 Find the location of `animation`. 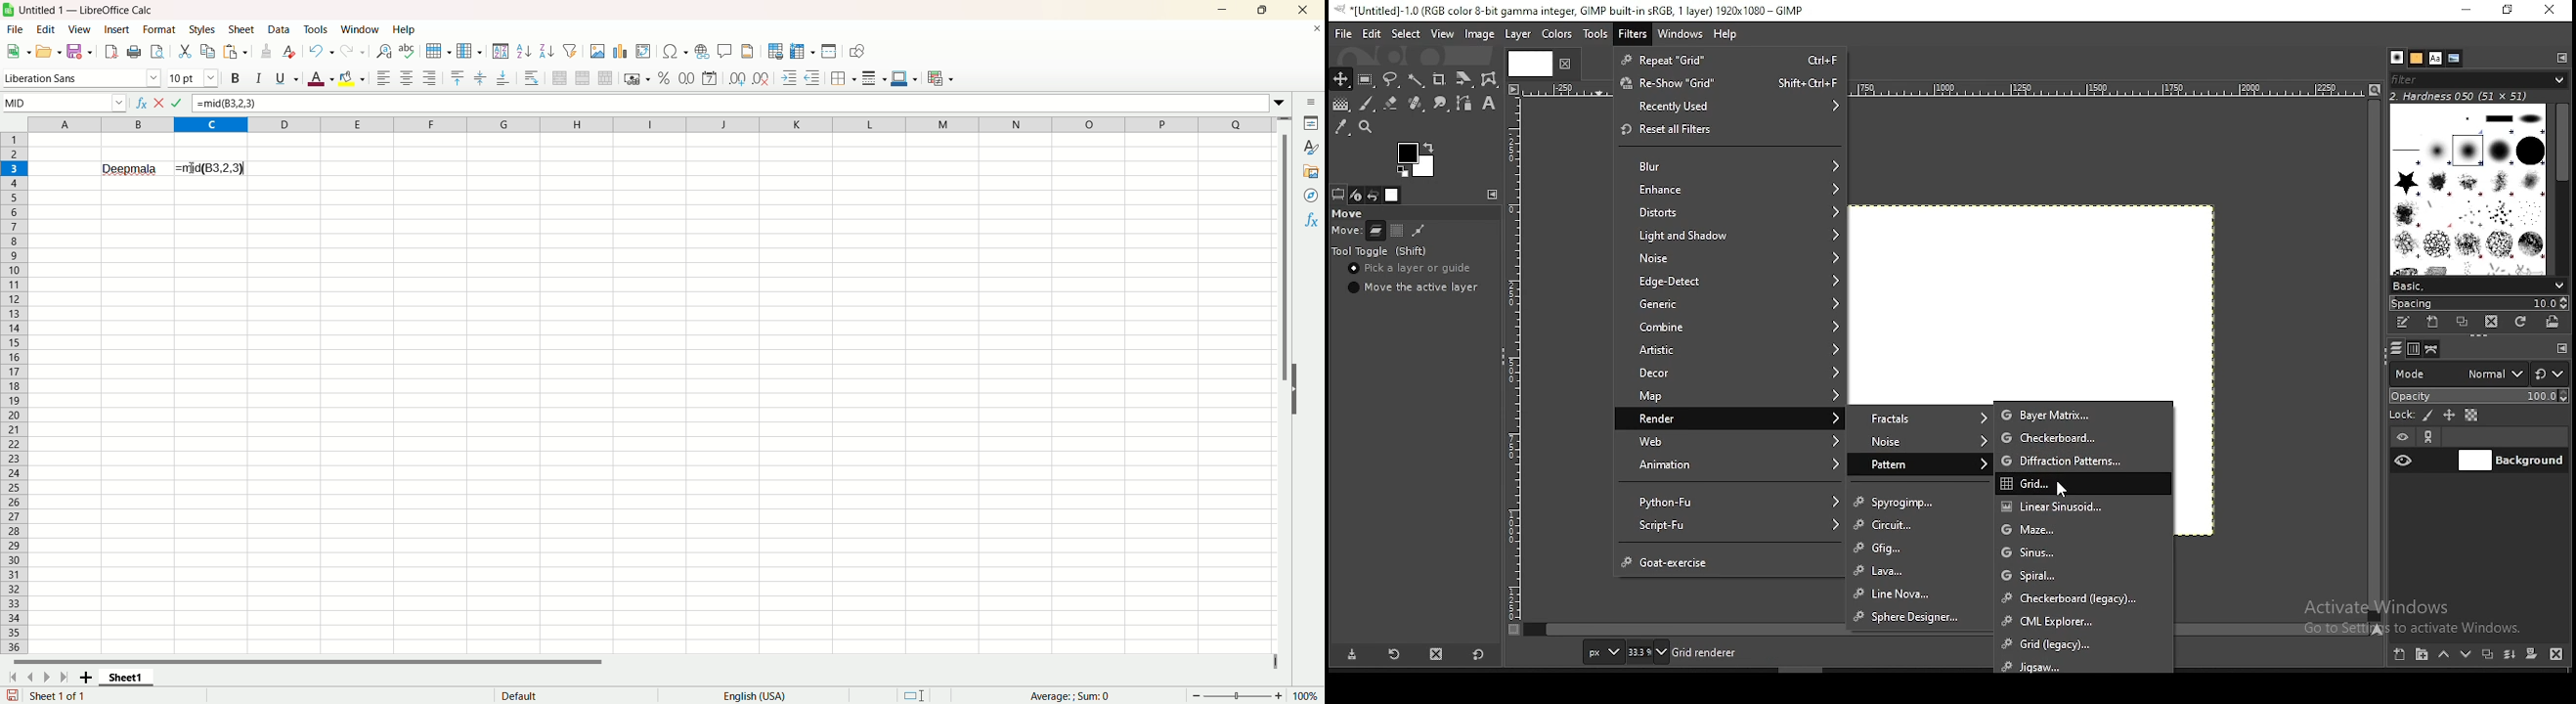

animation is located at coordinates (1727, 465).